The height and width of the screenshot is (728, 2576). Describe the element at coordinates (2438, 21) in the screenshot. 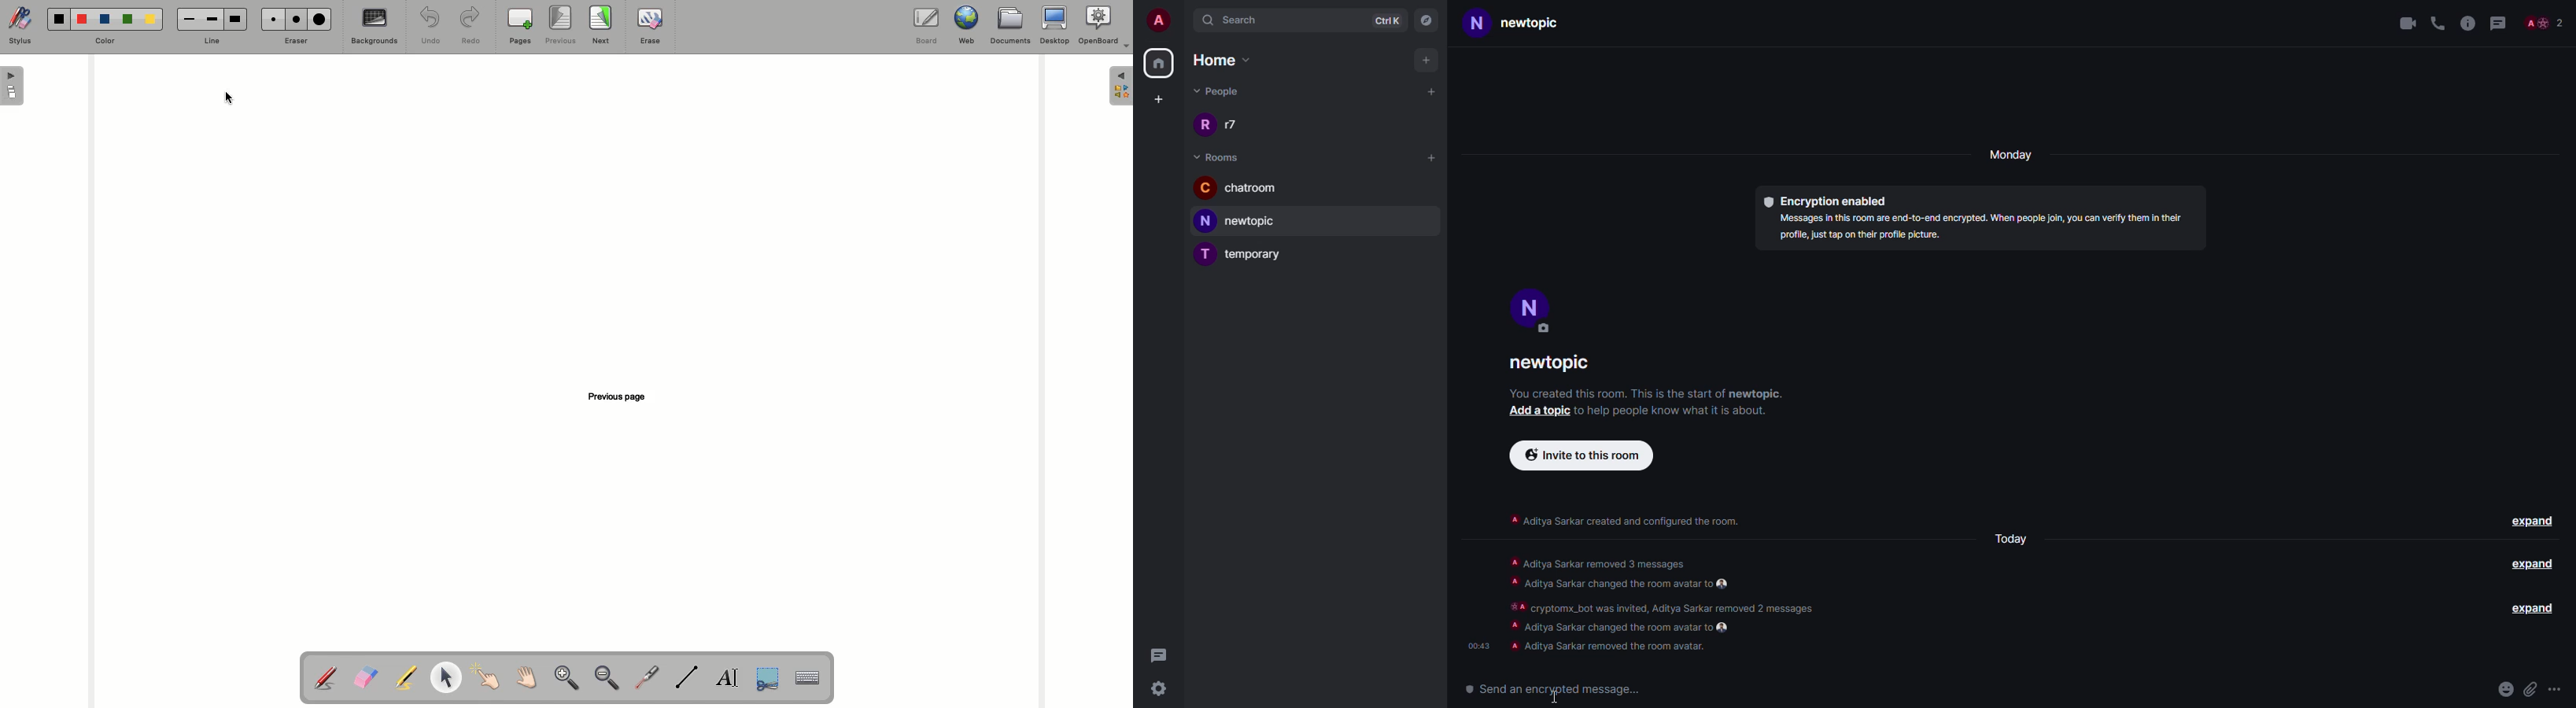

I see `voice call` at that location.